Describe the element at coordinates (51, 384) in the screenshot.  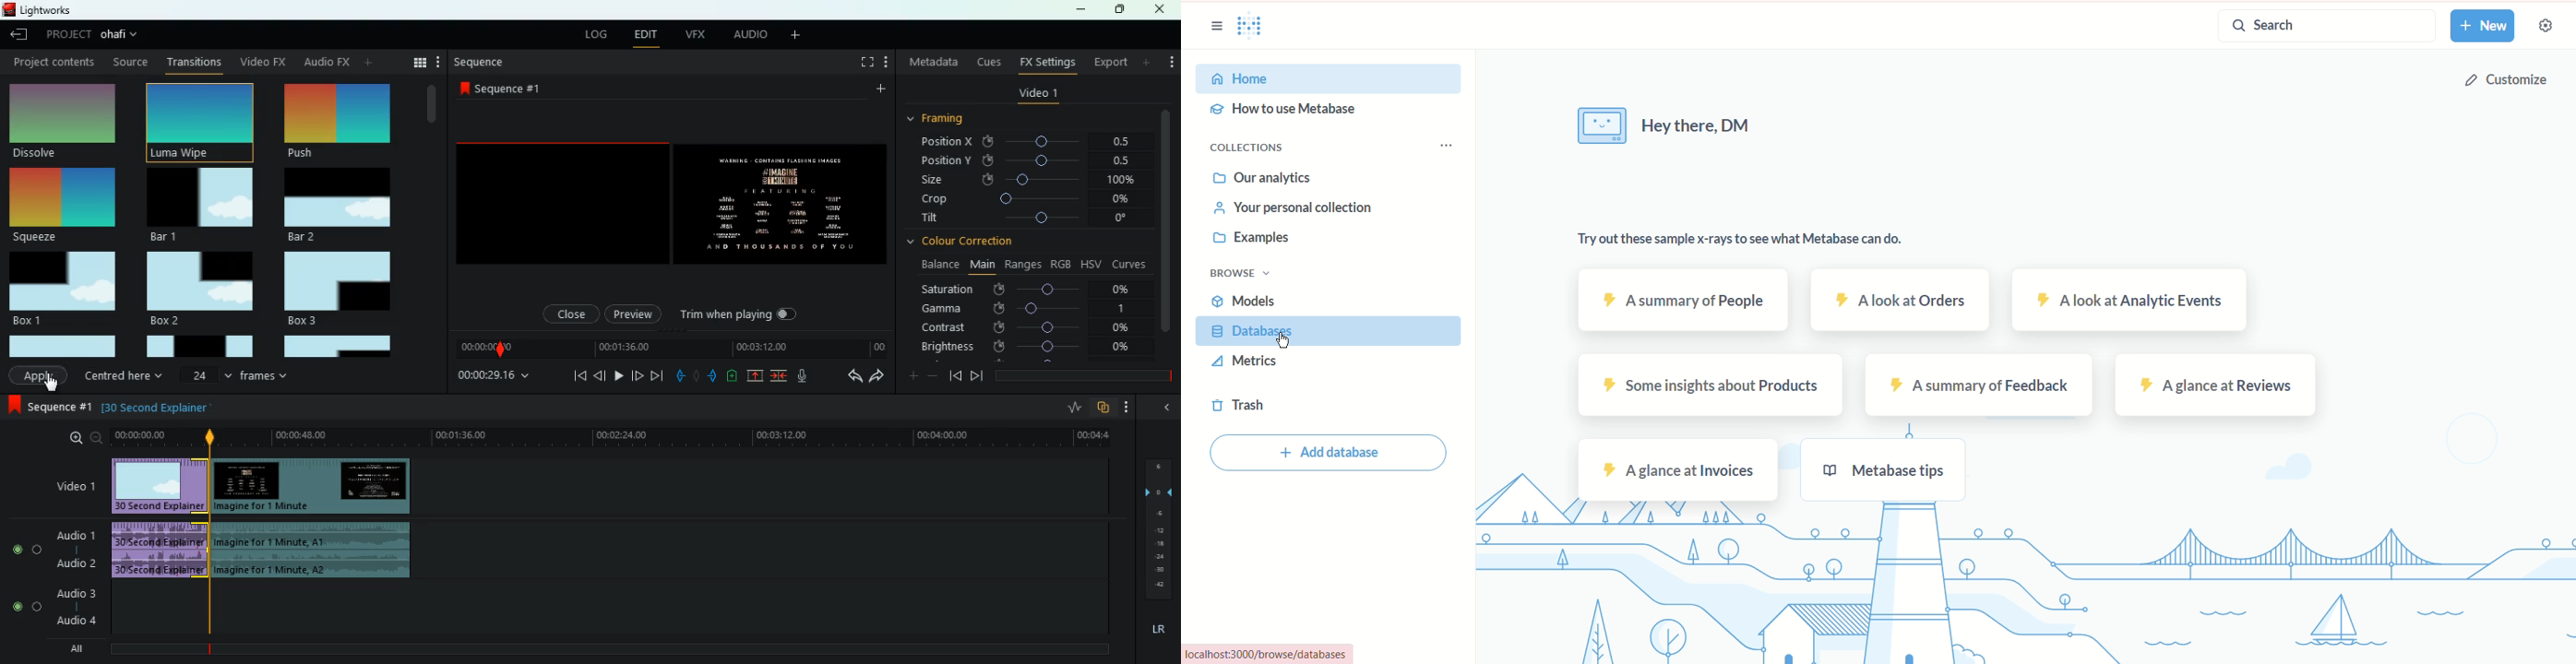
I see `cursor` at that location.